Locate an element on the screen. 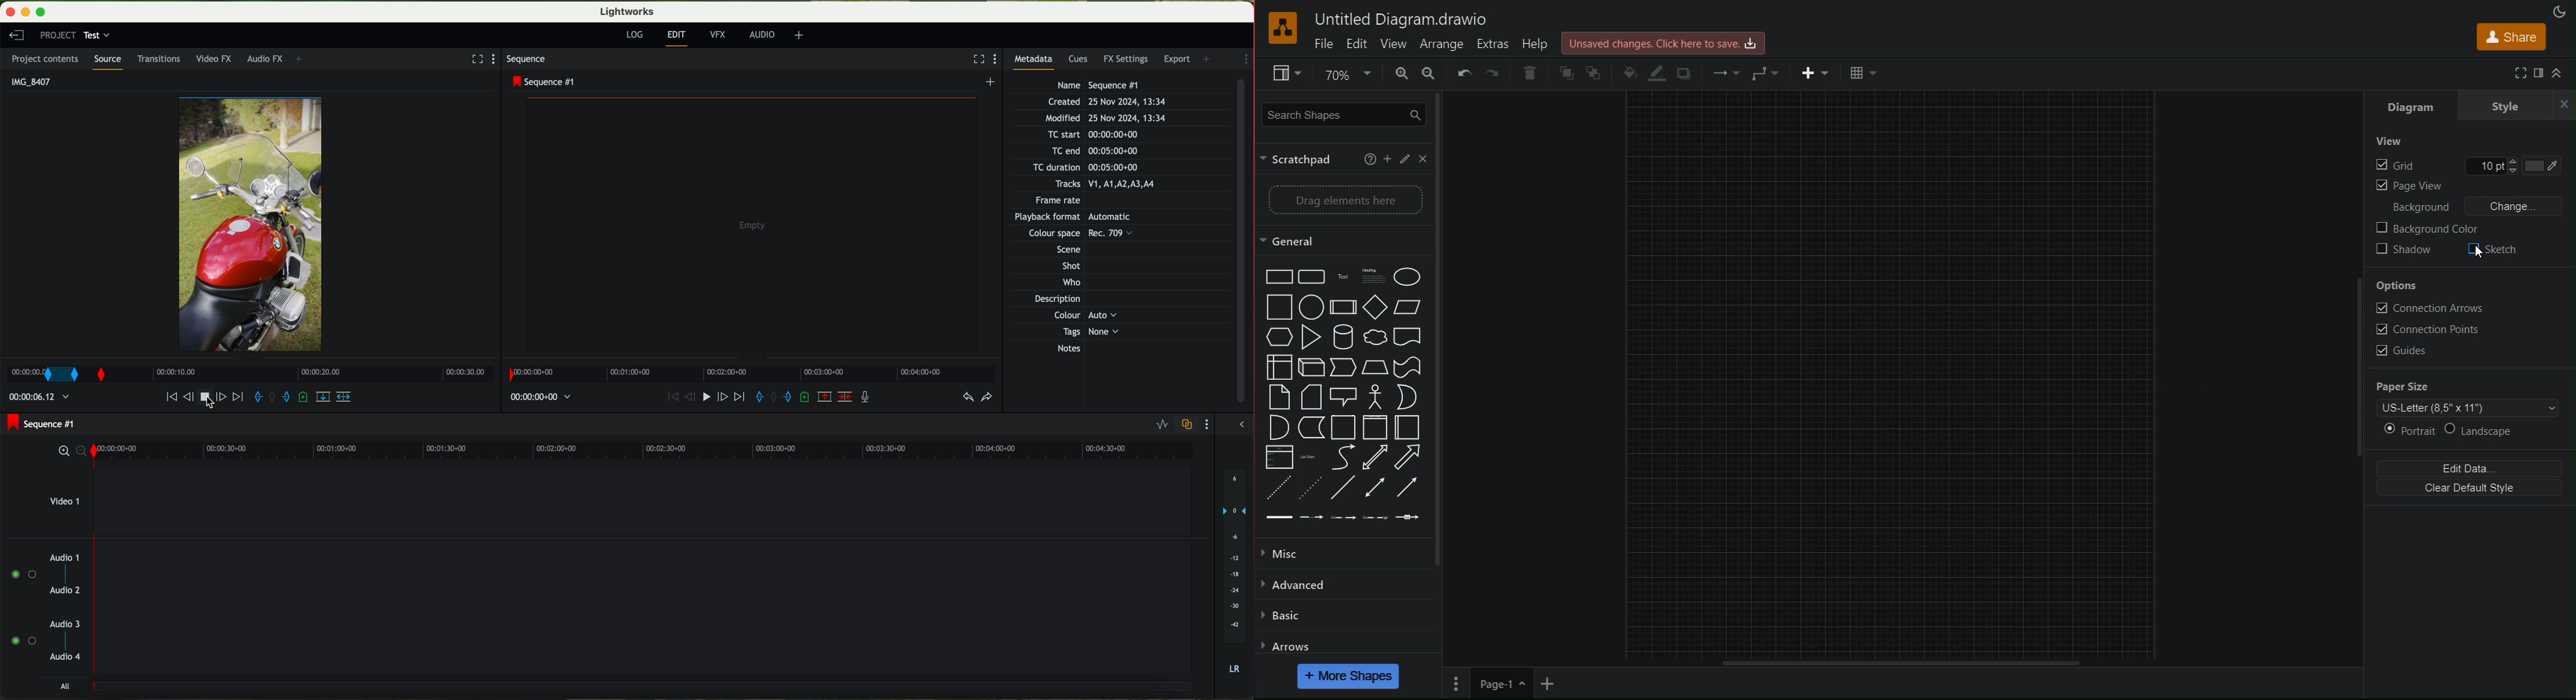 The height and width of the screenshot is (700, 2576). note is located at coordinates (1277, 397).